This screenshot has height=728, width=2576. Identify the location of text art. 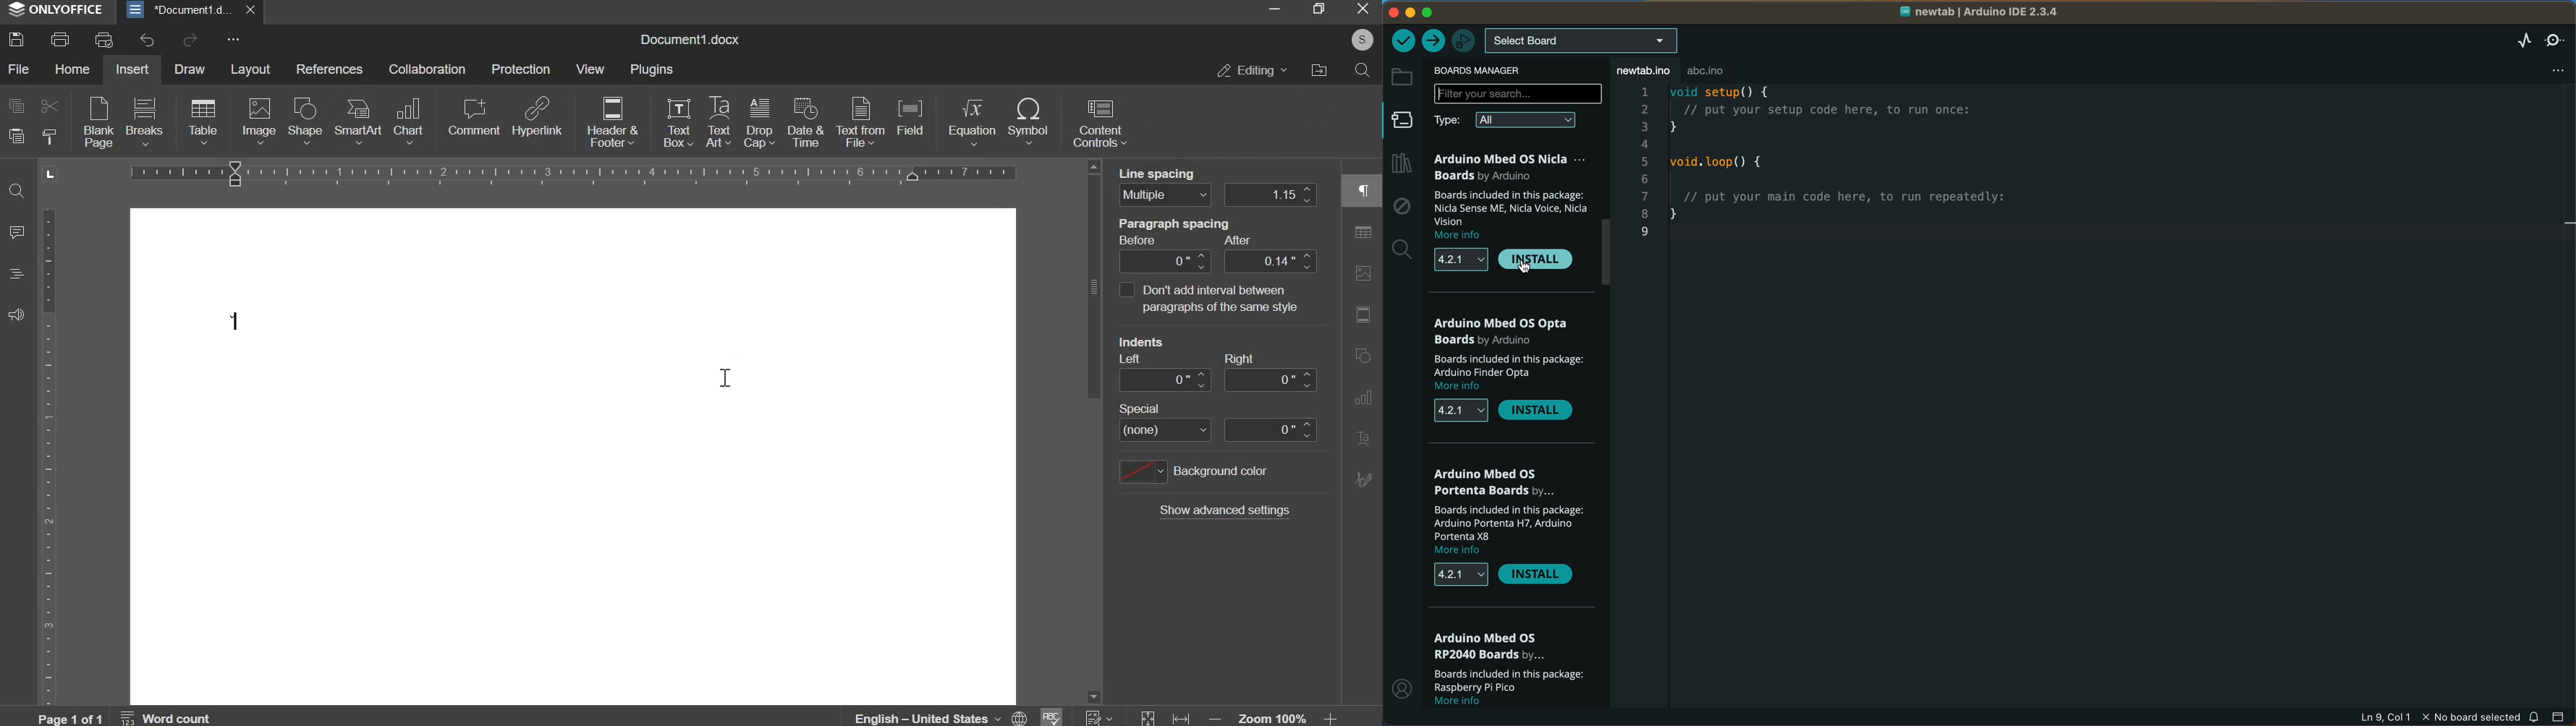
(719, 121).